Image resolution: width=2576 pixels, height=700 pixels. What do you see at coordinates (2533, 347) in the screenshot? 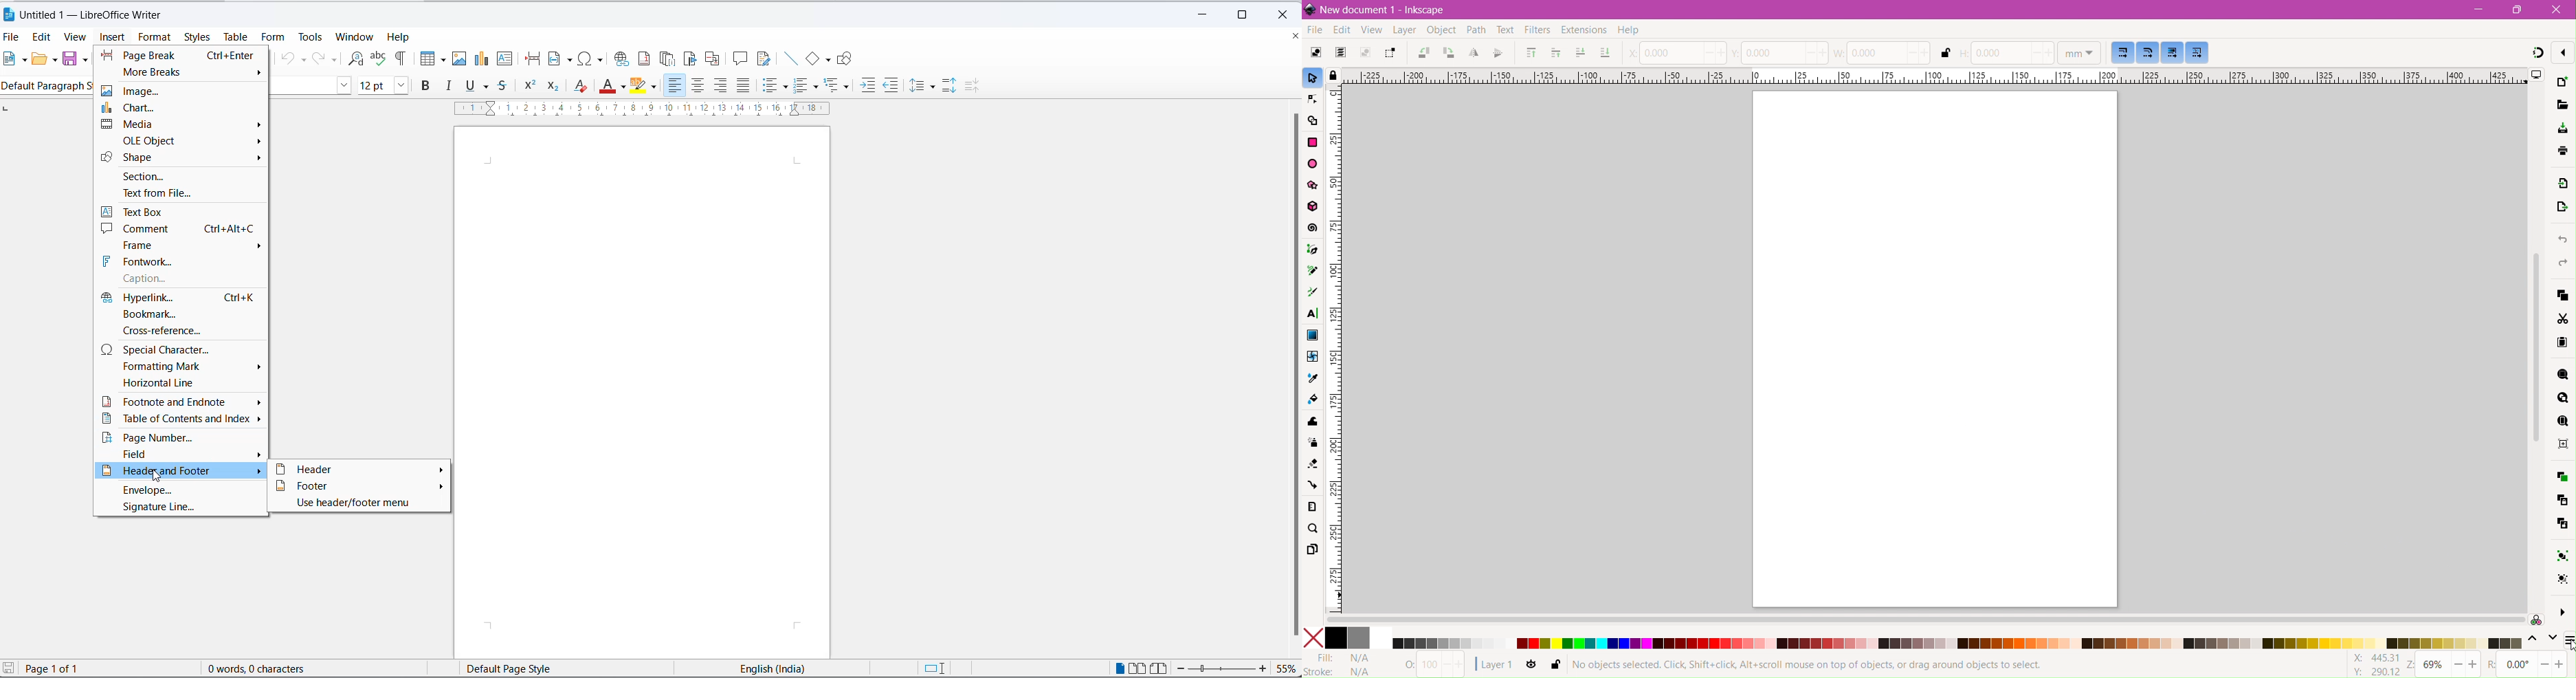
I see `Vertical Scroll Bar` at bounding box center [2533, 347].